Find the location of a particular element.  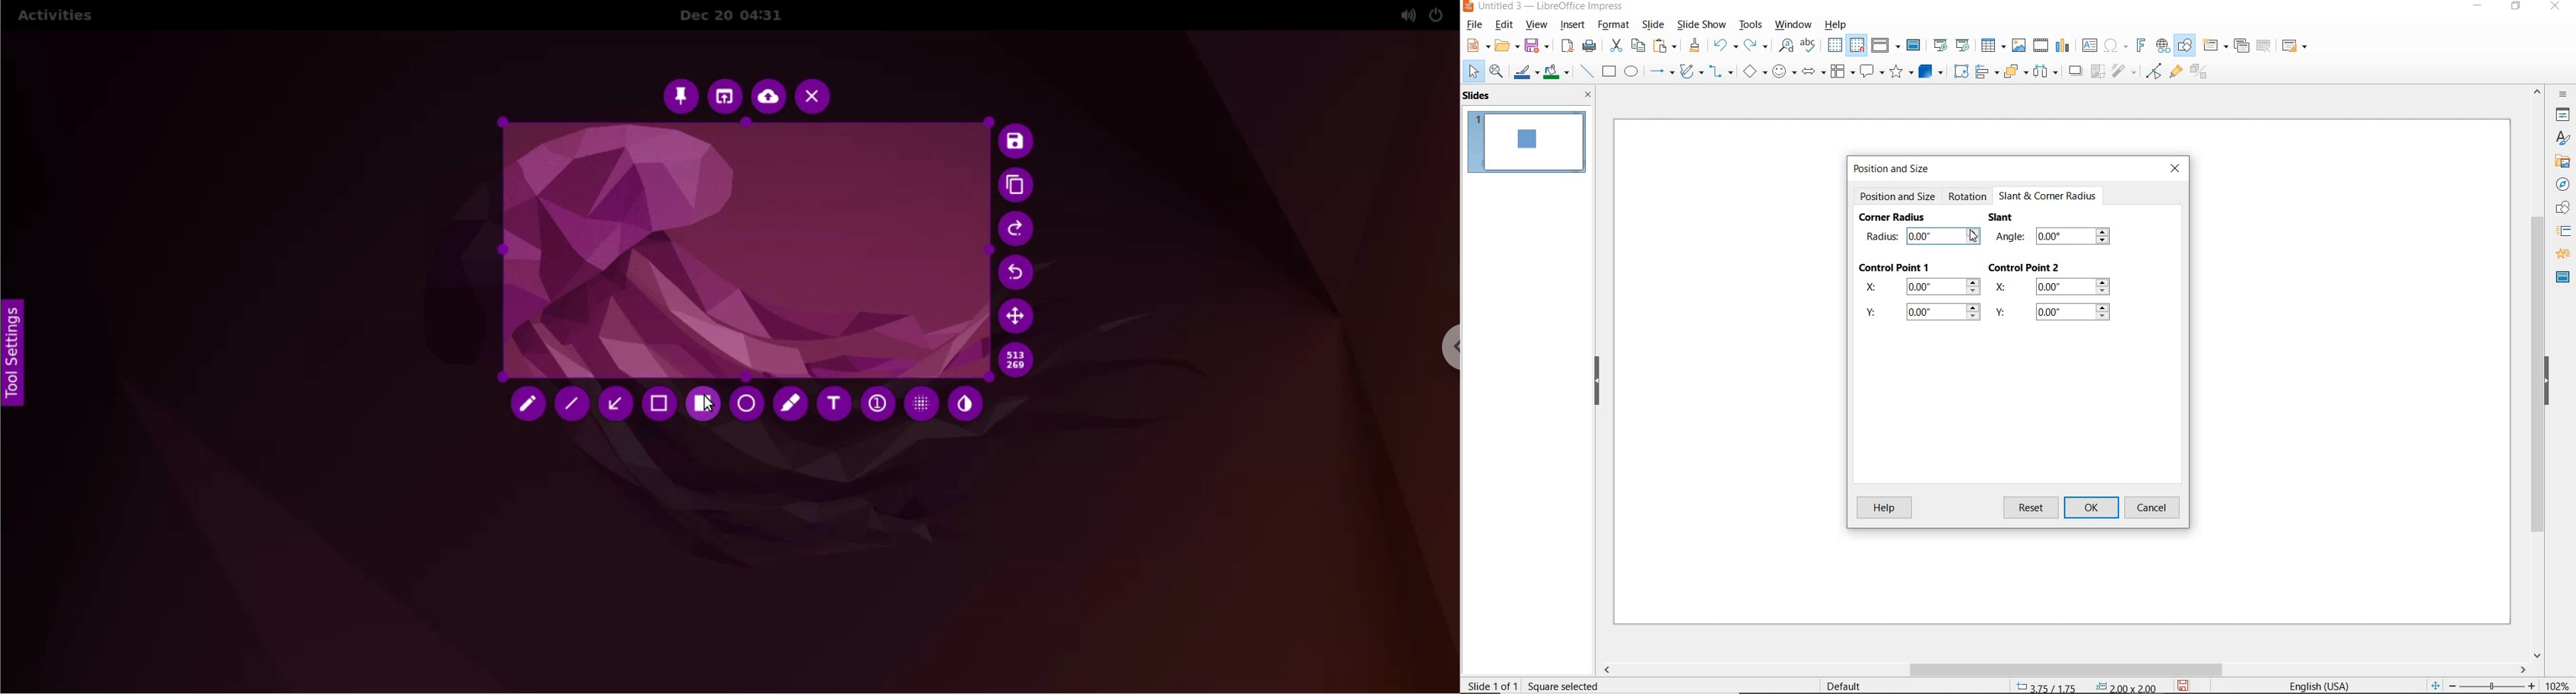

toggle extrusion is located at coordinates (2198, 73).